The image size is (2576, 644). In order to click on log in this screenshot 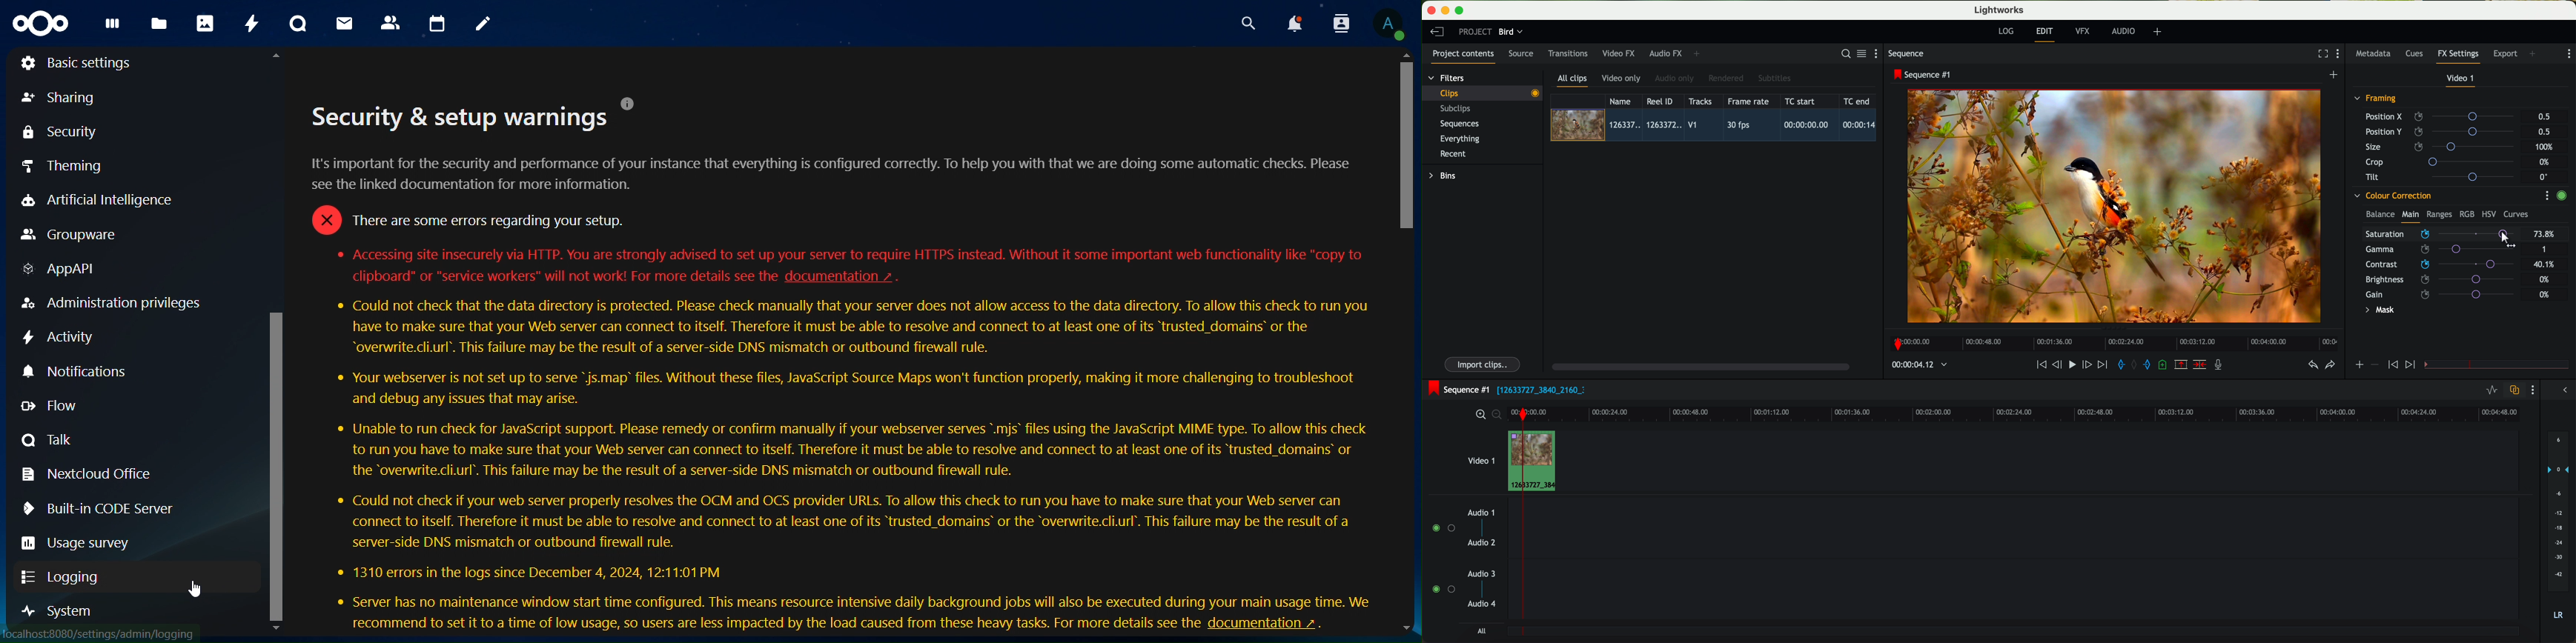, I will do `click(2006, 31)`.